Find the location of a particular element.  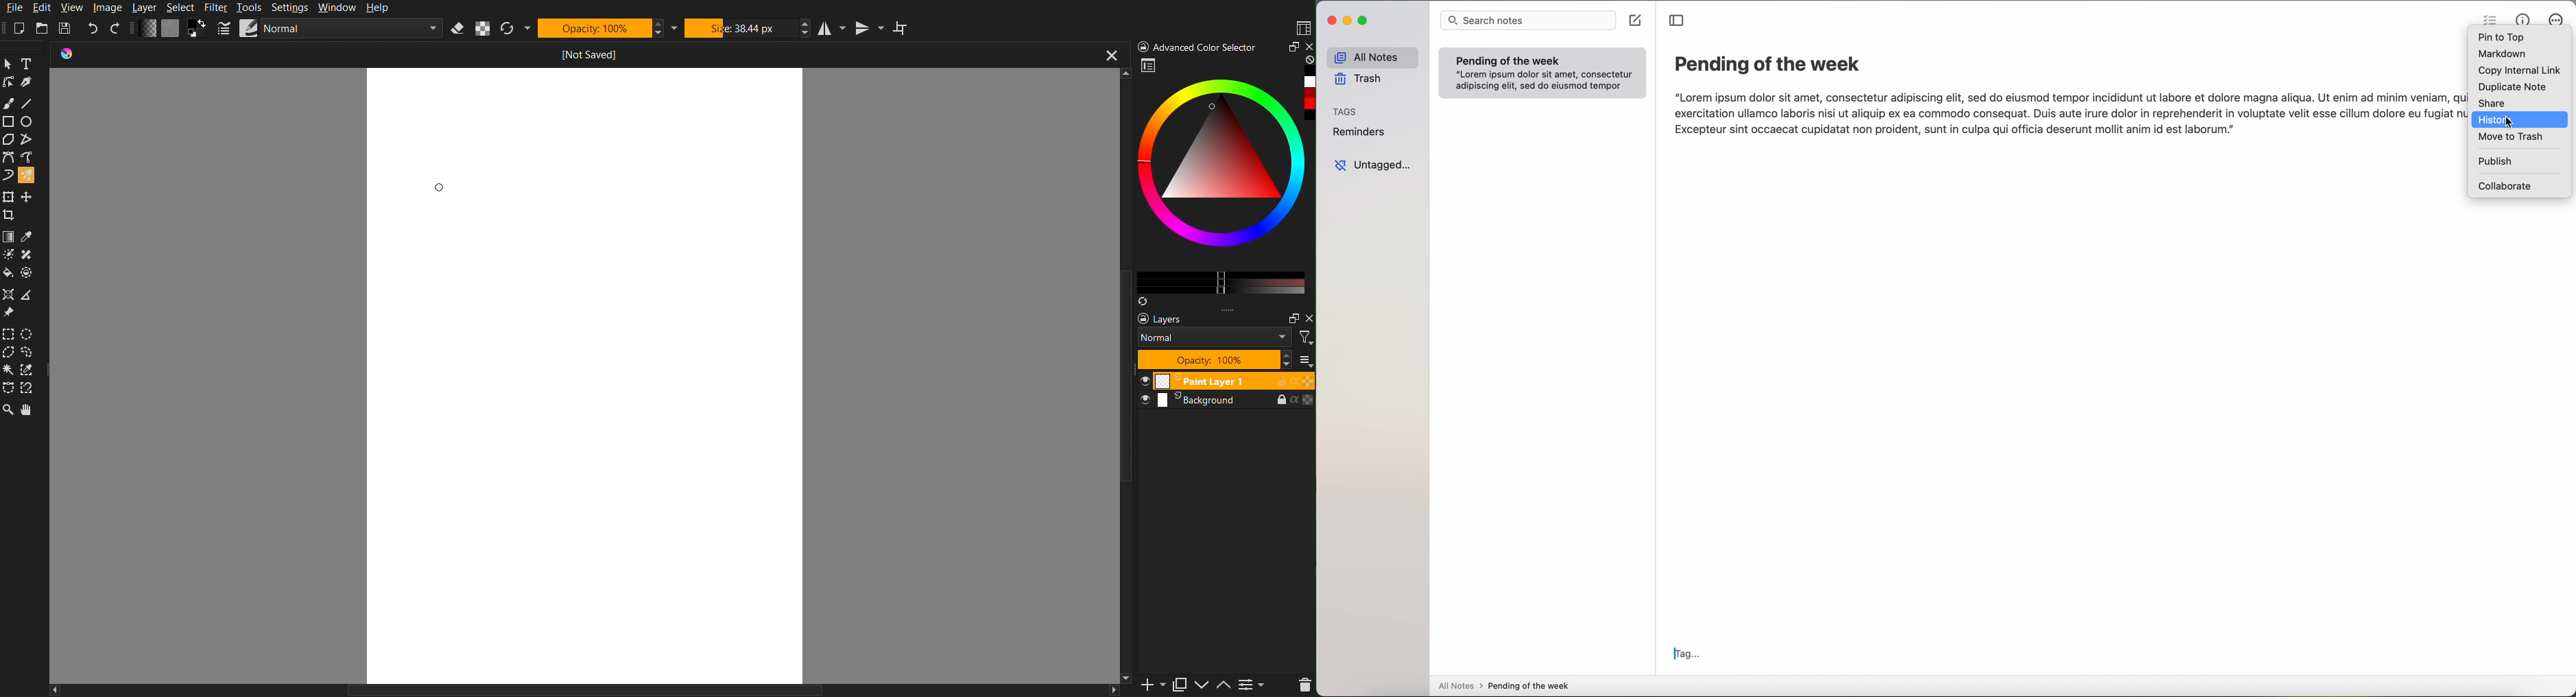

contrast is located at coordinates (1254, 687).